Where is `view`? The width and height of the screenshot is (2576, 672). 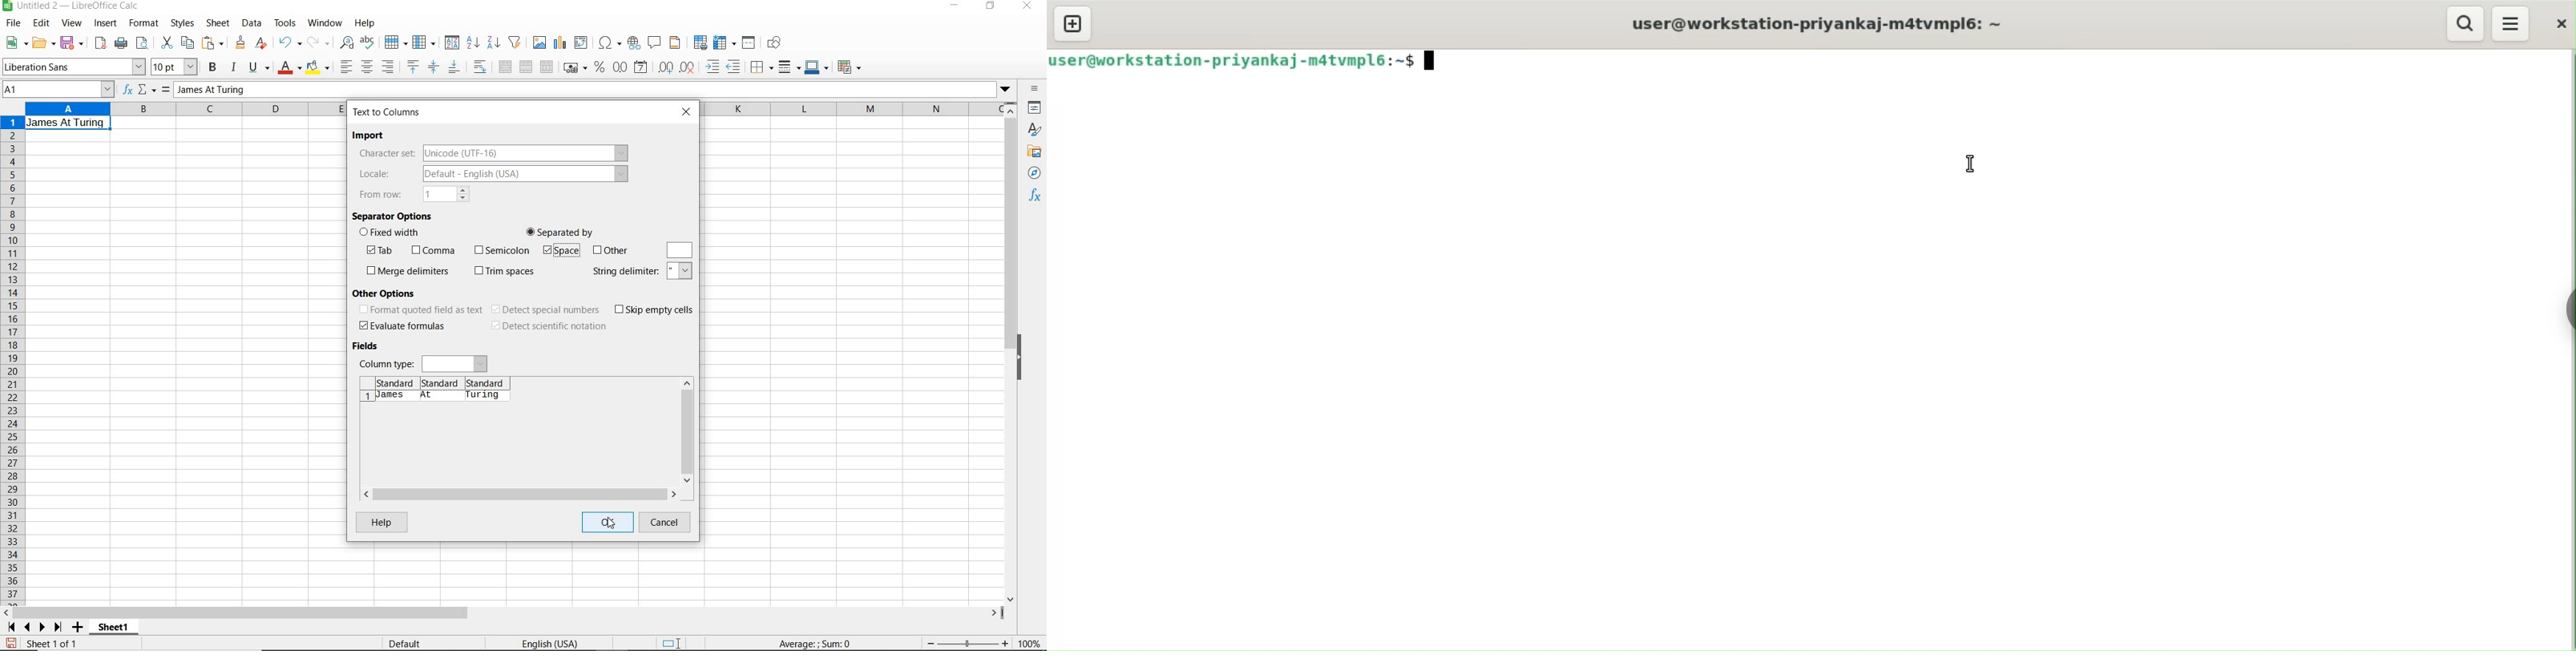 view is located at coordinates (72, 23).